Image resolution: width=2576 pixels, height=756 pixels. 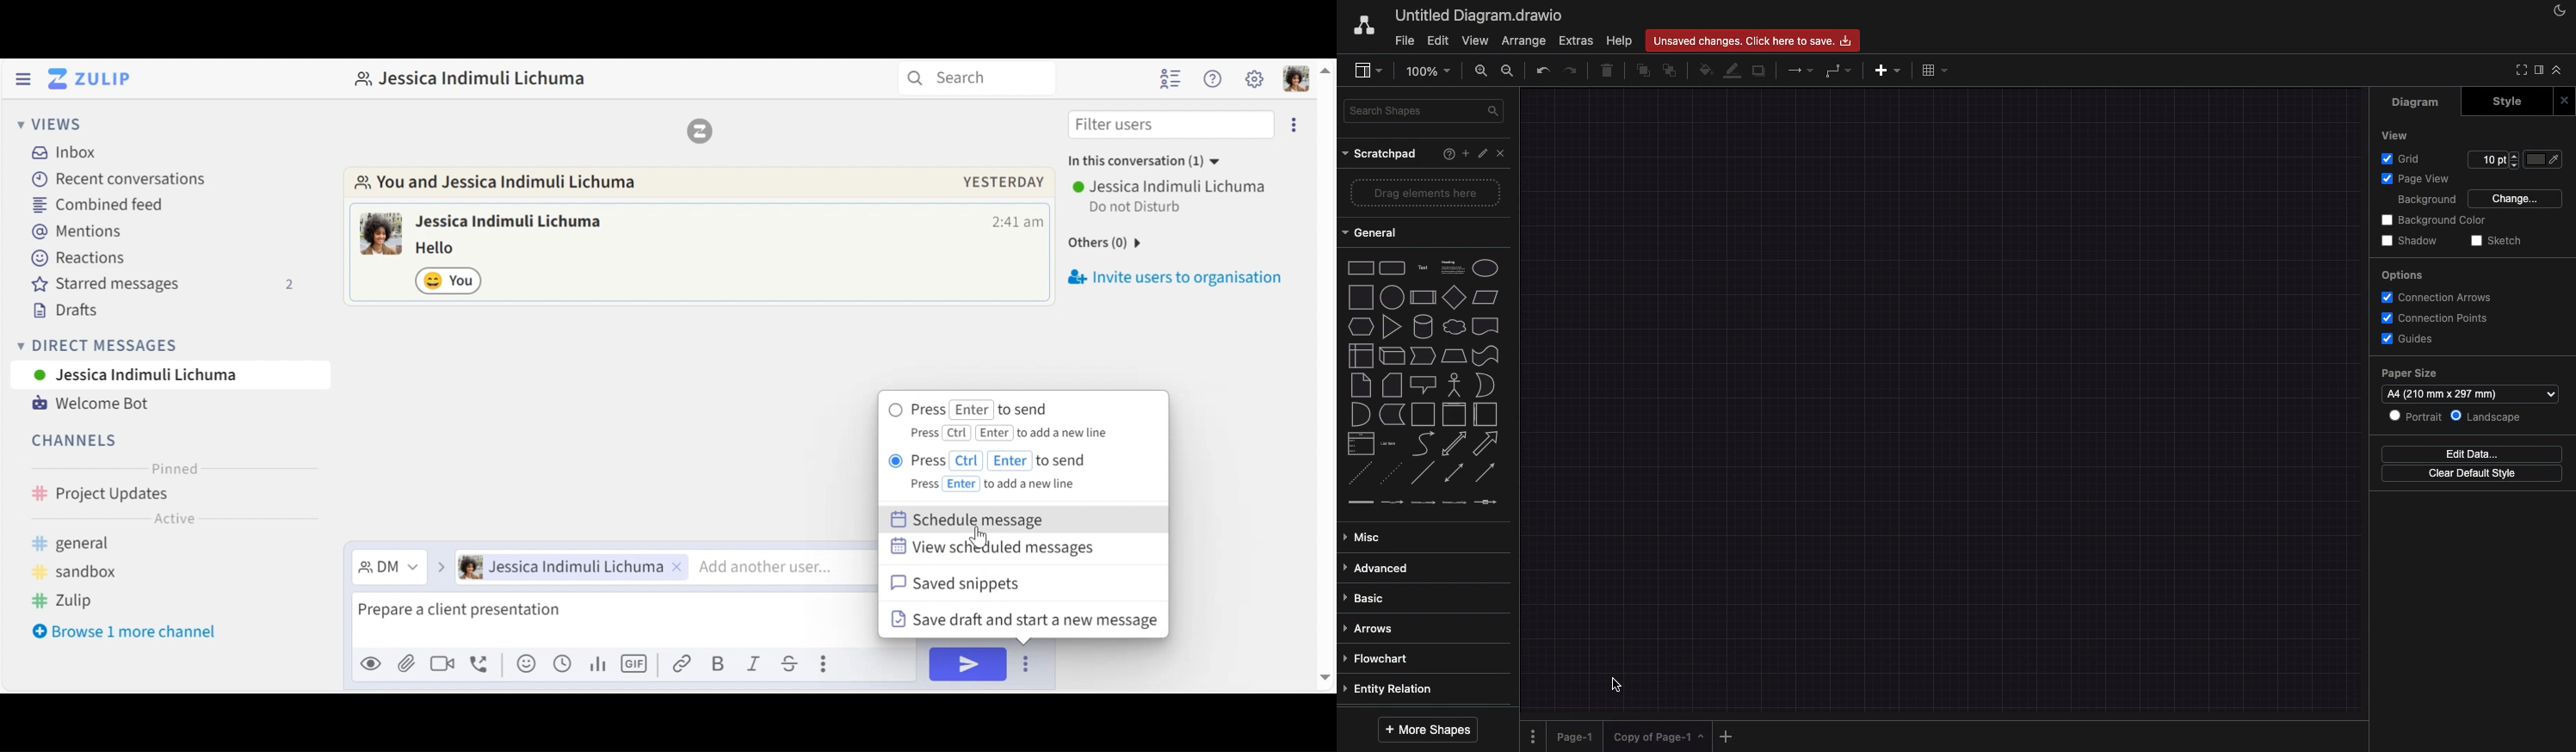 I want to click on Save draft and start a new message, so click(x=1022, y=619).